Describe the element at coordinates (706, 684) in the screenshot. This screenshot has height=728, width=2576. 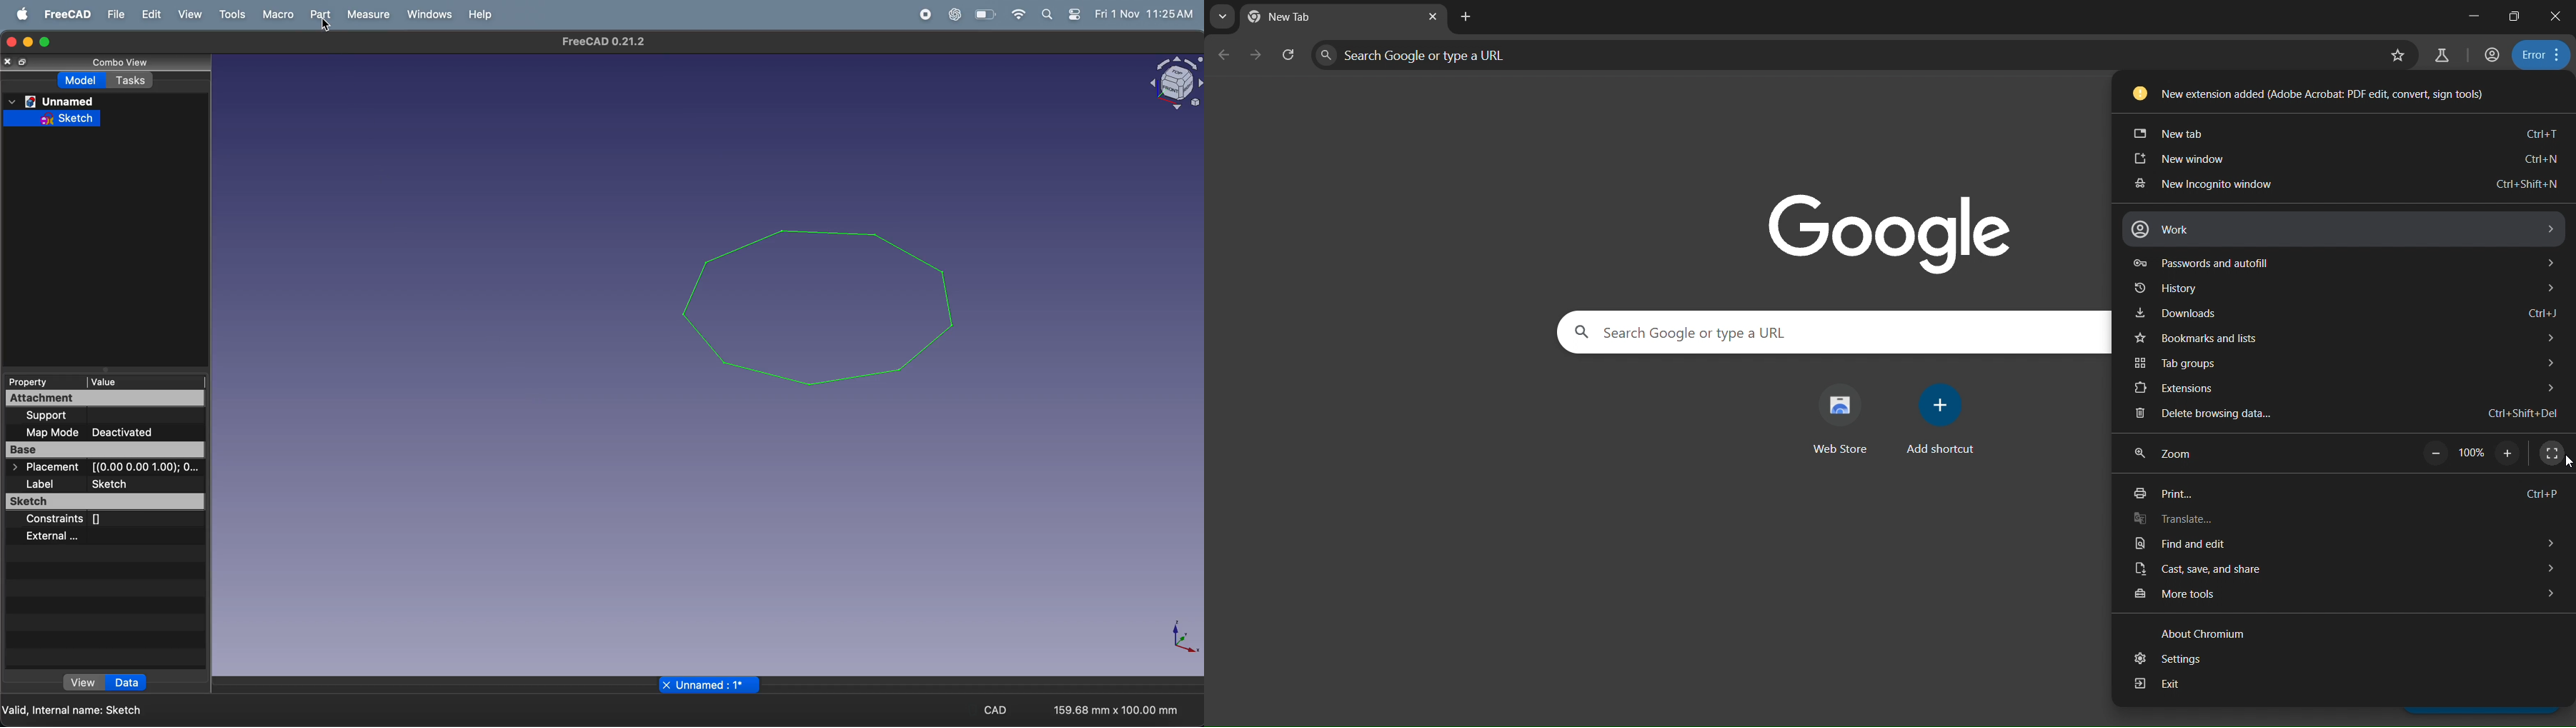
I see `x Unnamed : 1*` at that location.